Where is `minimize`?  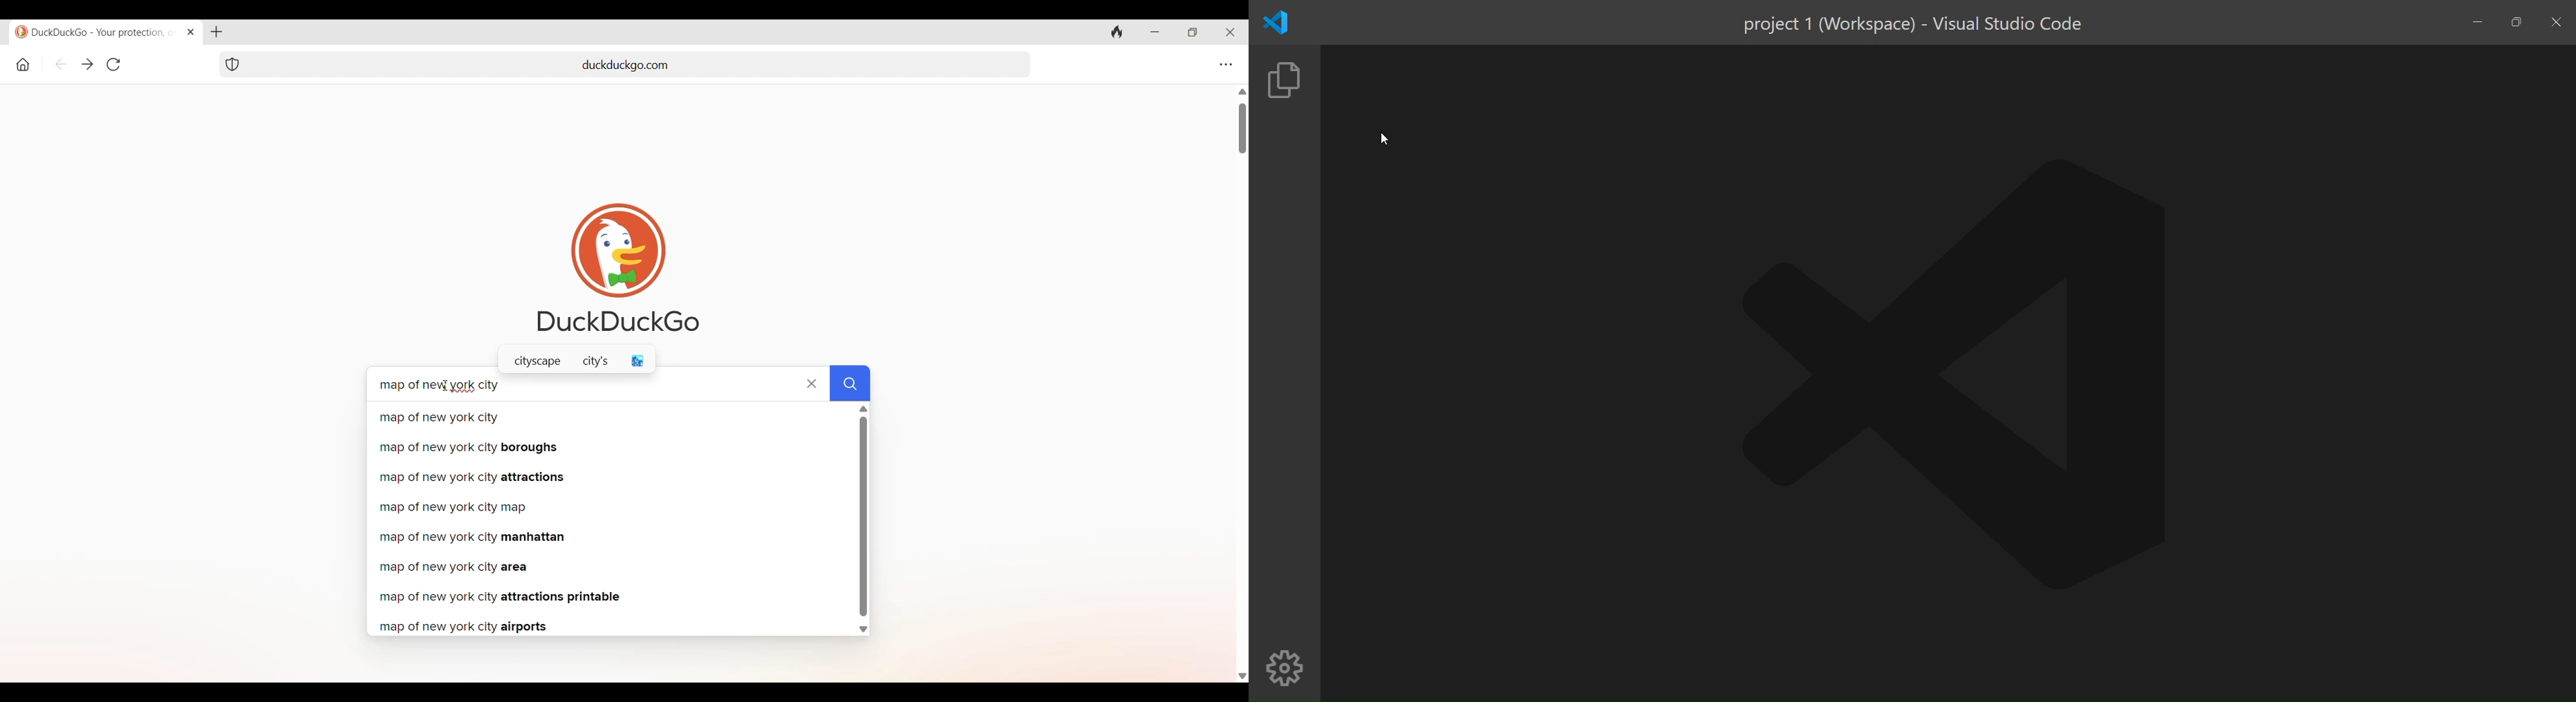
minimize is located at coordinates (2479, 21).